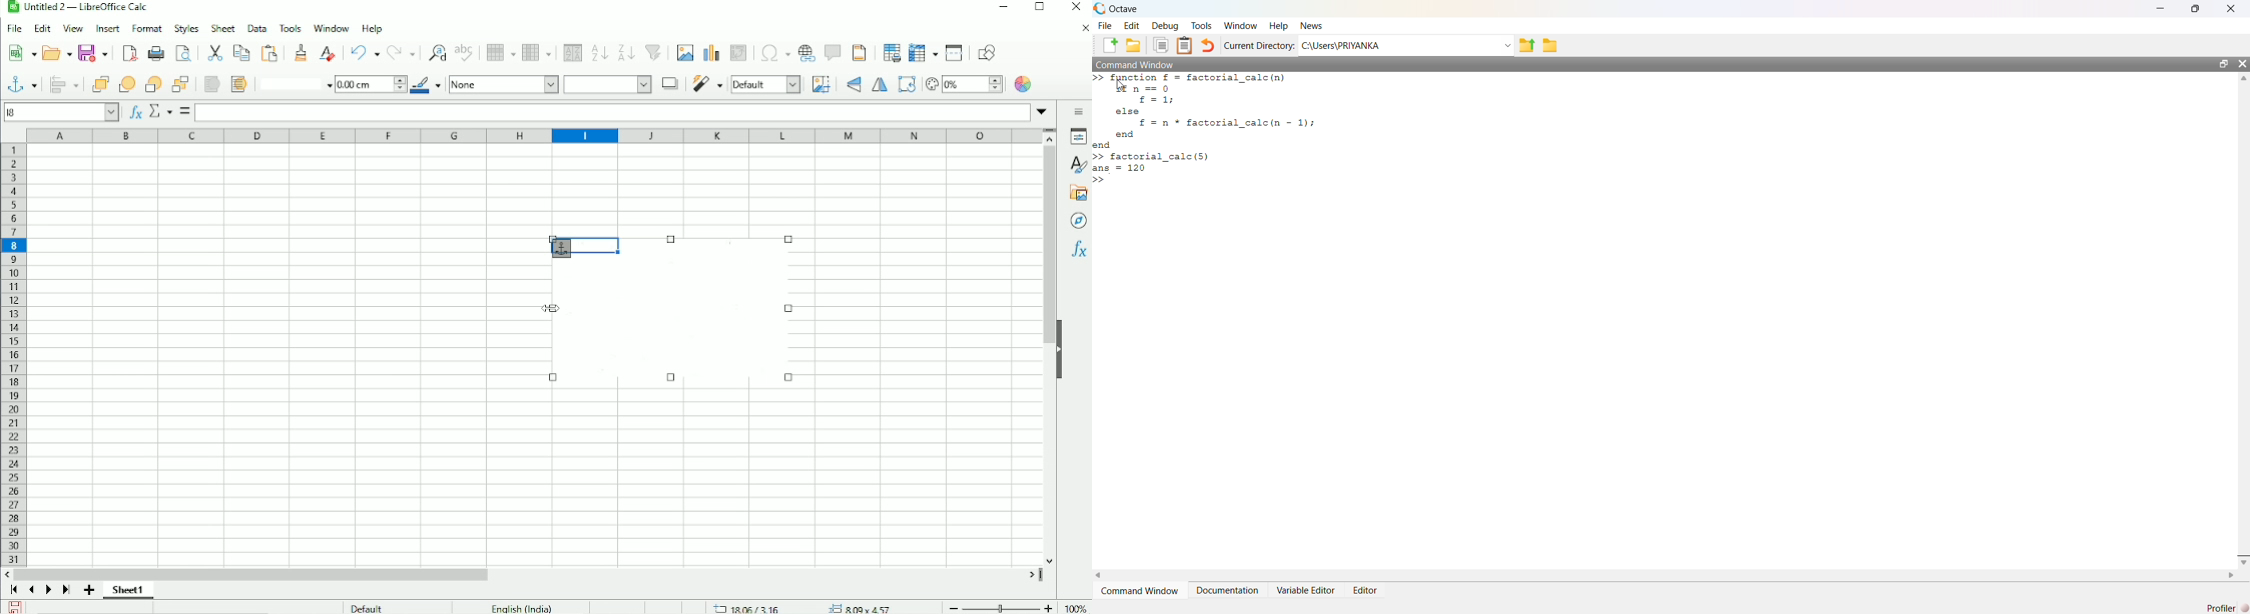  What do you see at coordinates (256, 573) in the screenshot?
I see `Horizontal scrollbar` at bounding box center [256, 573].